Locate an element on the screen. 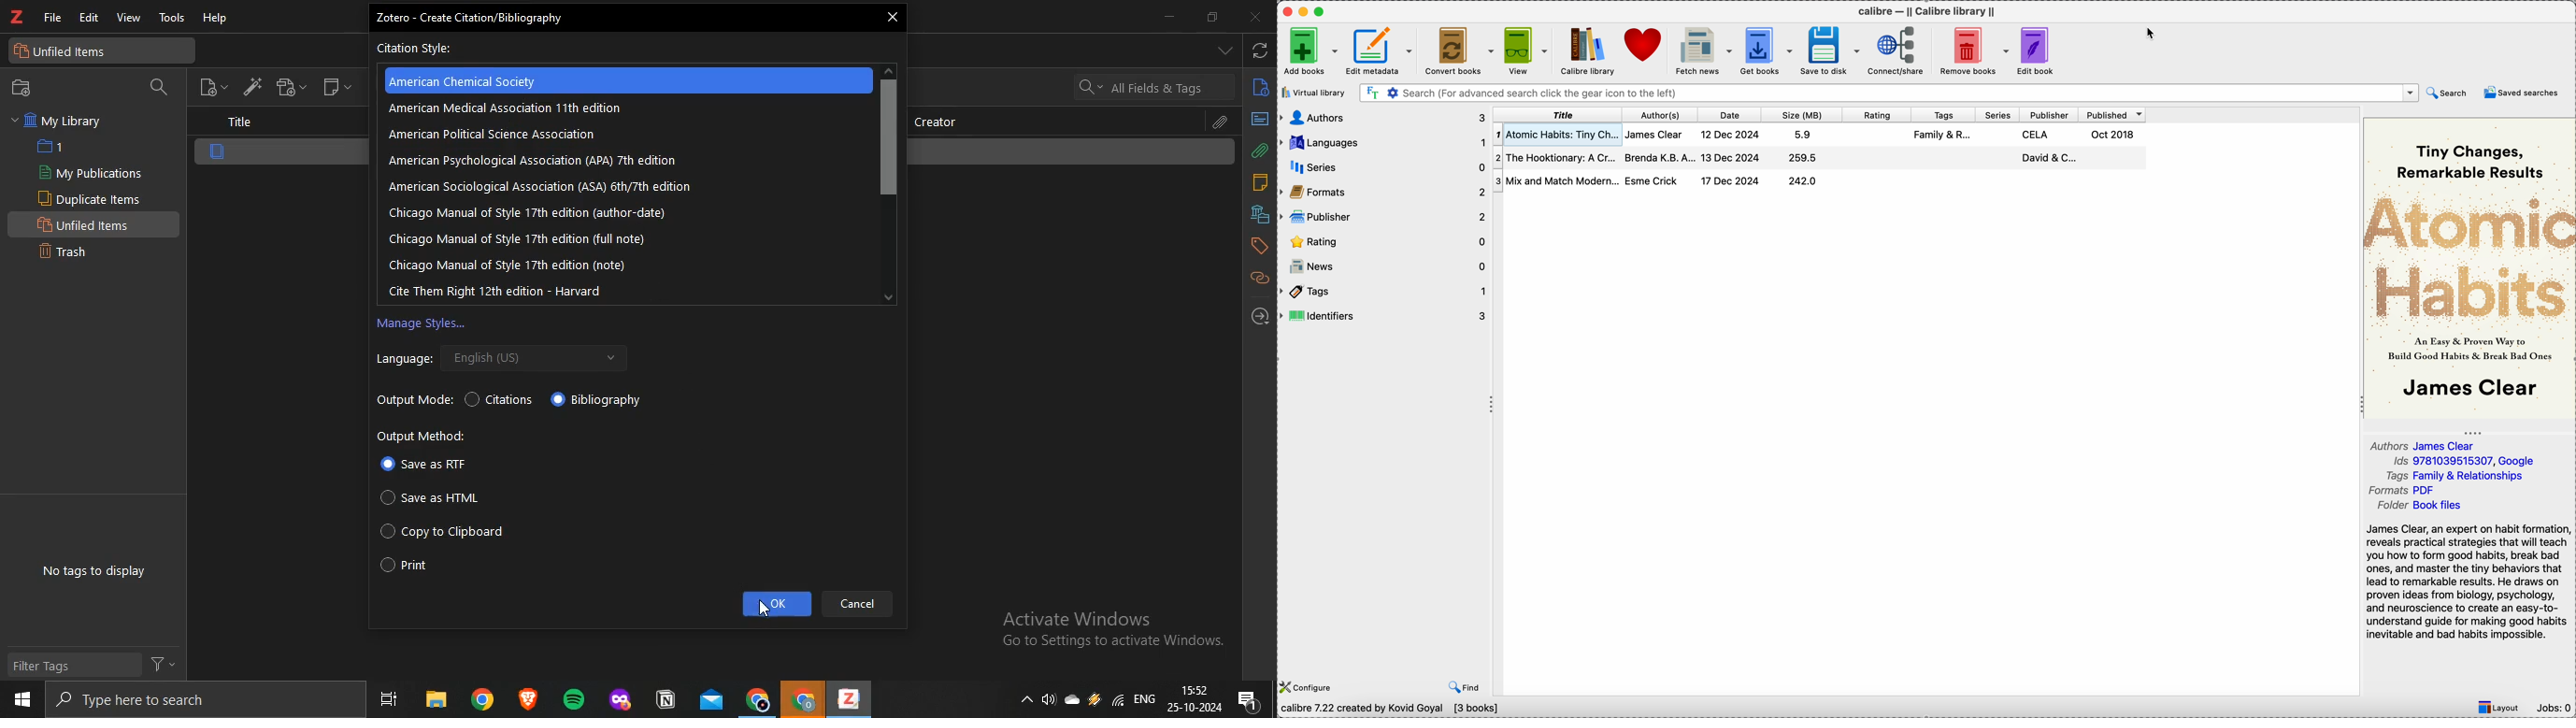 This screenshot has height=728, width=2576. publisher is located at coordinates (2049, 113).